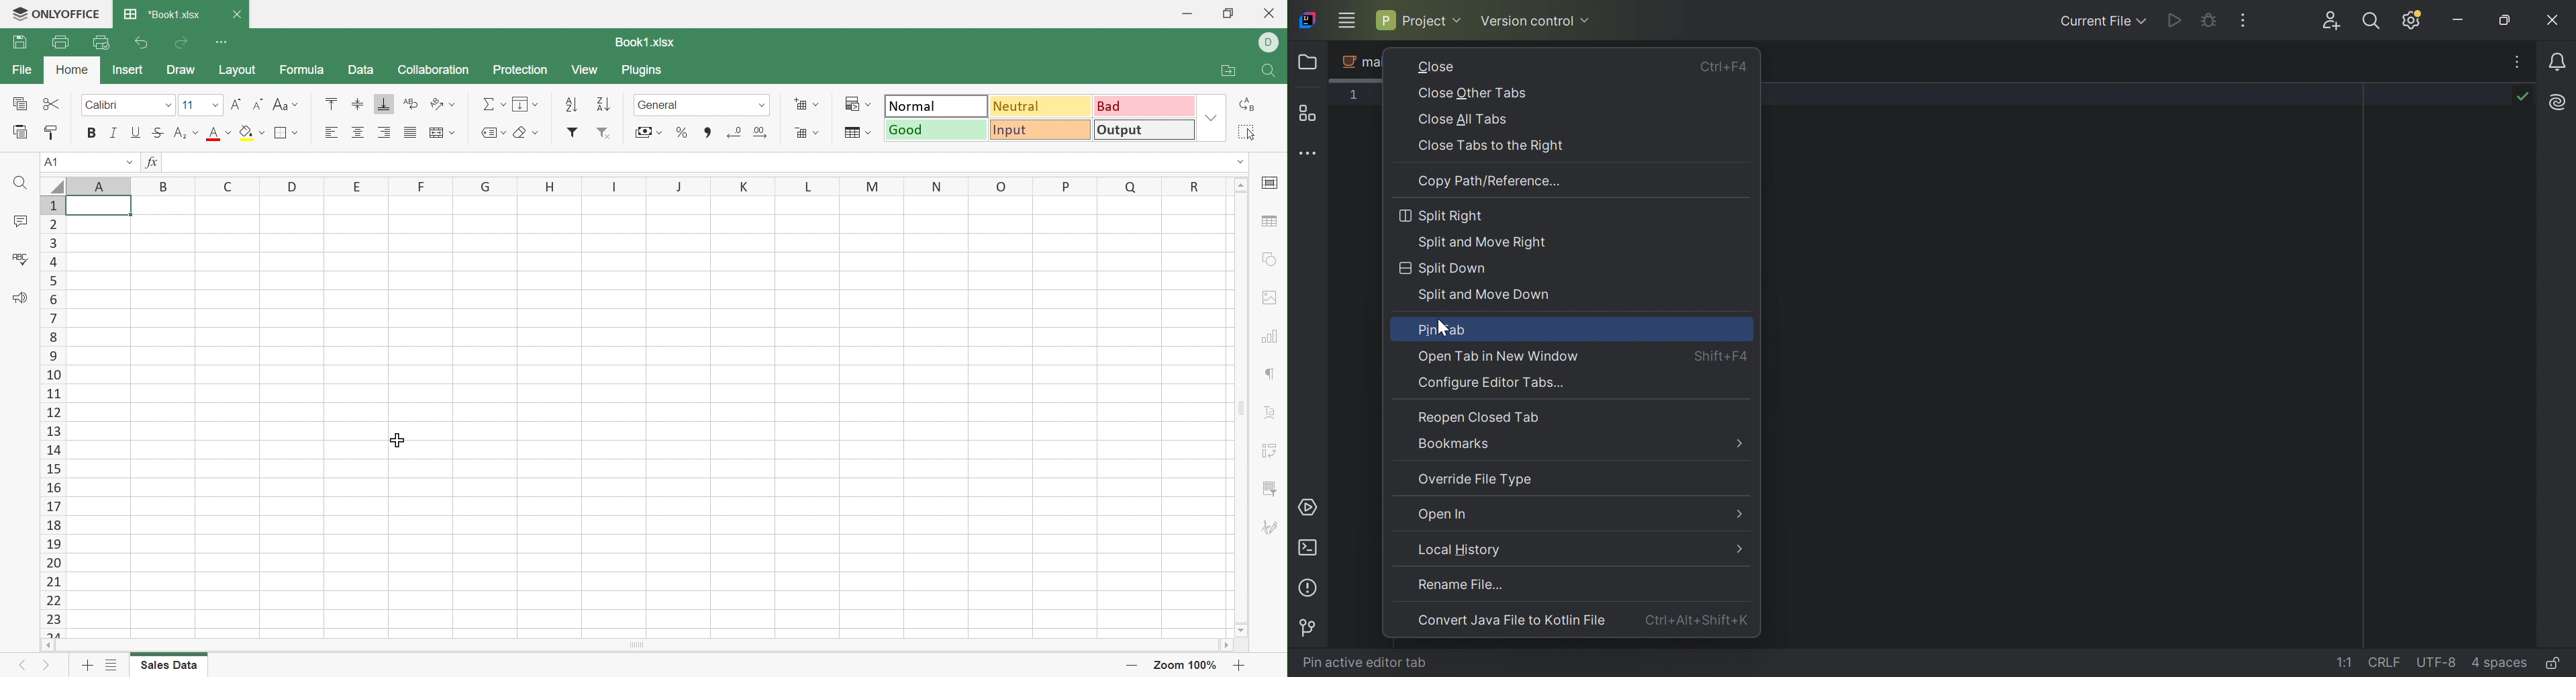 Image resolution: width=2576 pixels, height=700 pixels. I want to click on Named ranges, so click(495, 132).